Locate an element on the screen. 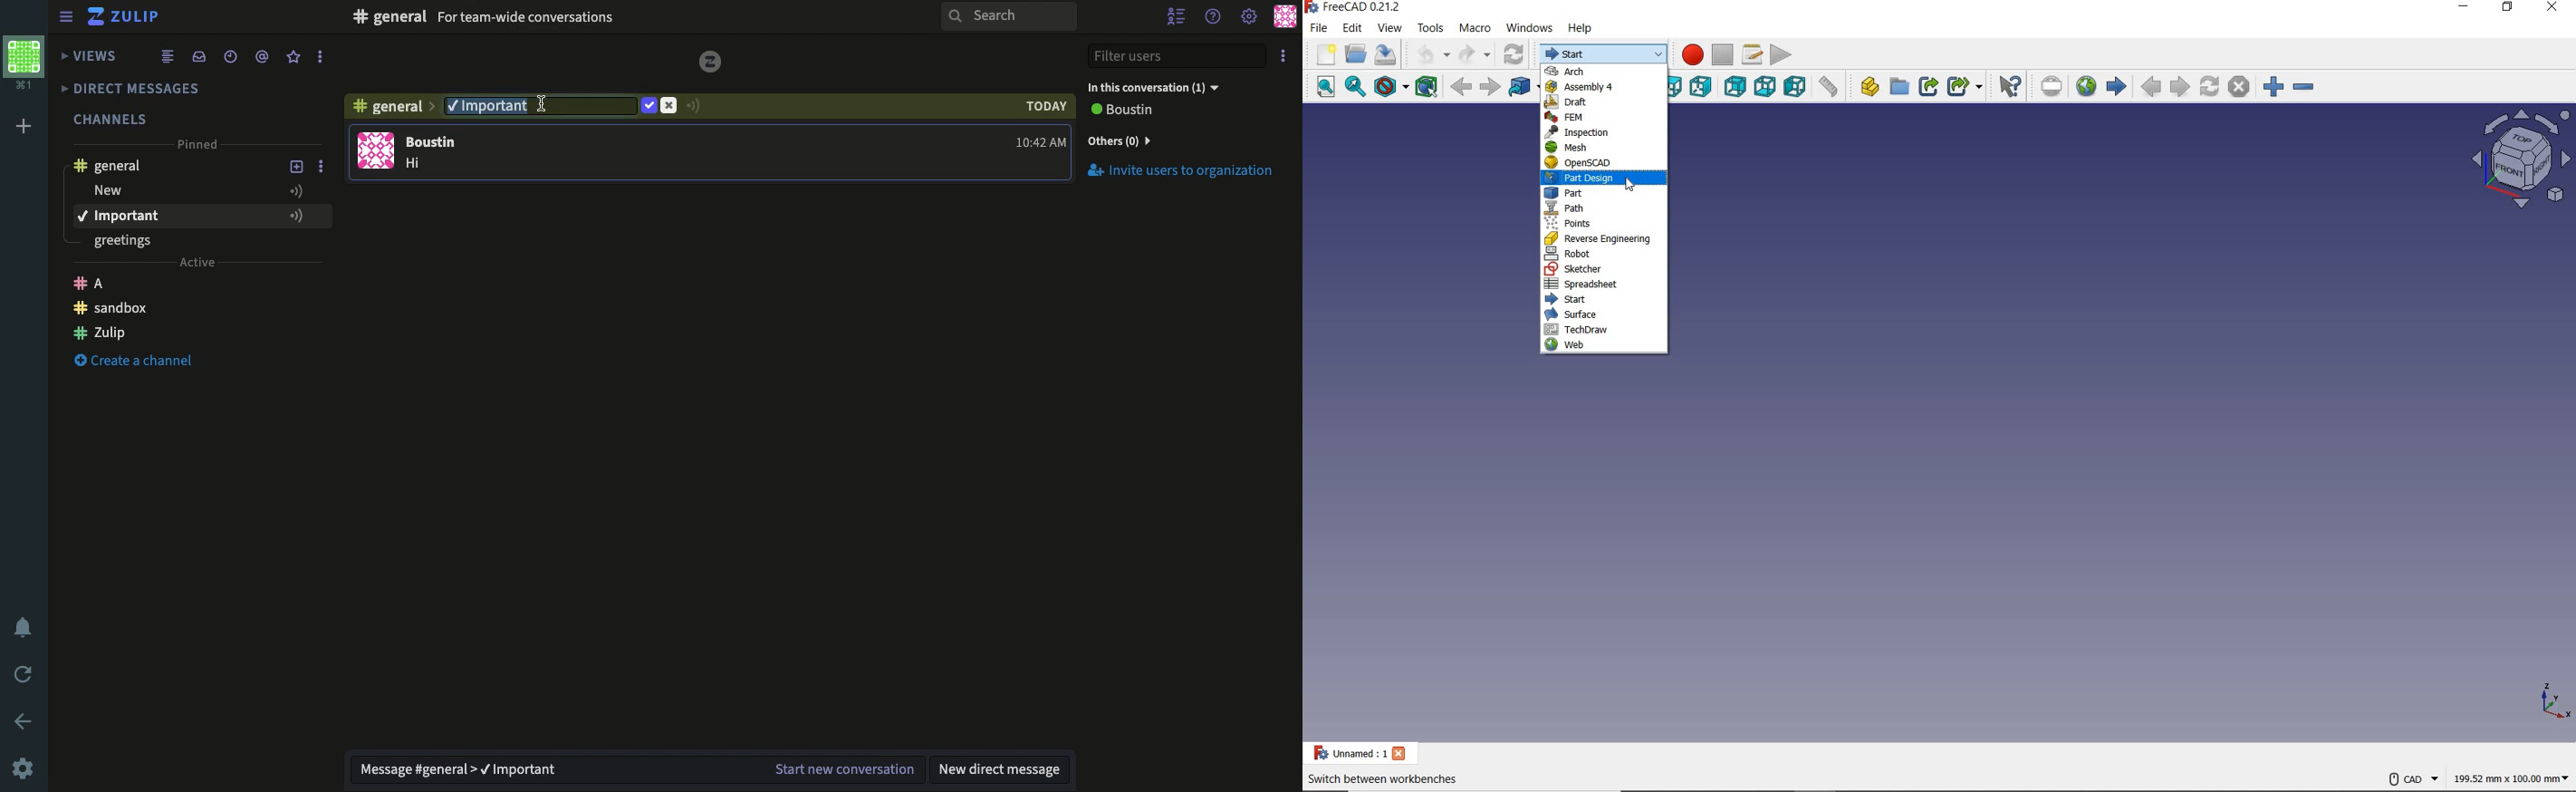 Image resolution: width=2576 pixels, height=812 pixels. PART DESIGN is located at coordinates (1600, 179).